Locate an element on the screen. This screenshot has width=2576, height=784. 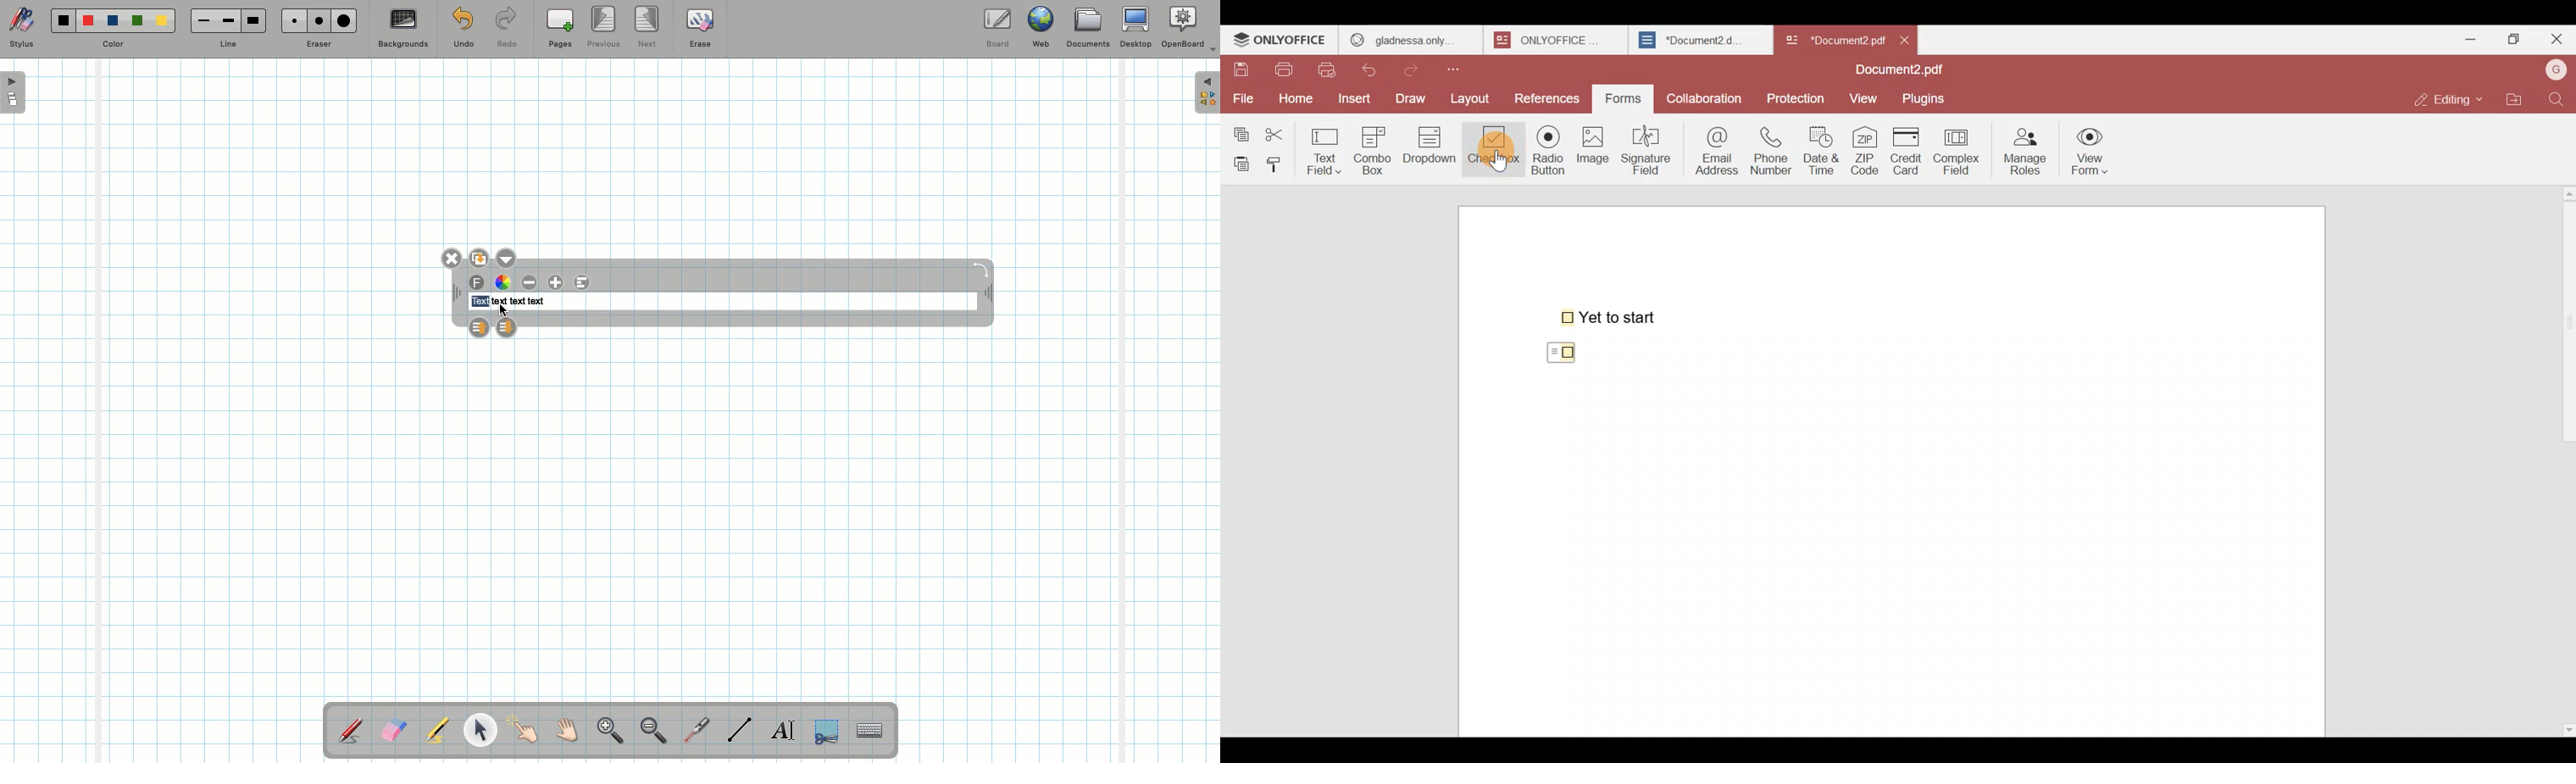
Increase font size is located at coordinates (558, 282).